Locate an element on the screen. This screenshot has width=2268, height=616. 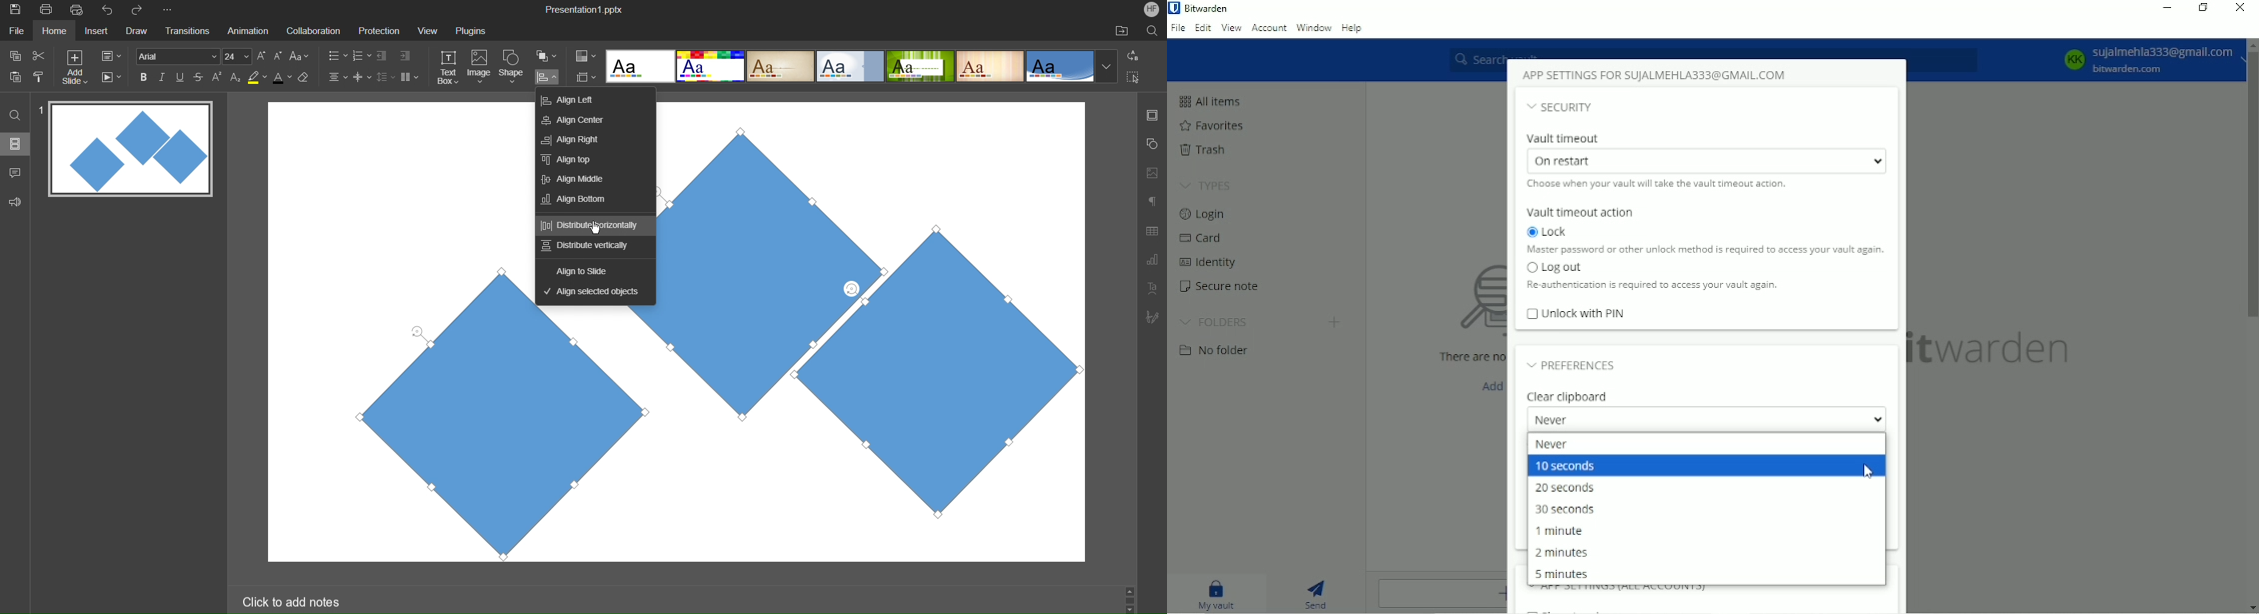
More is located at coordinates (170, 10).